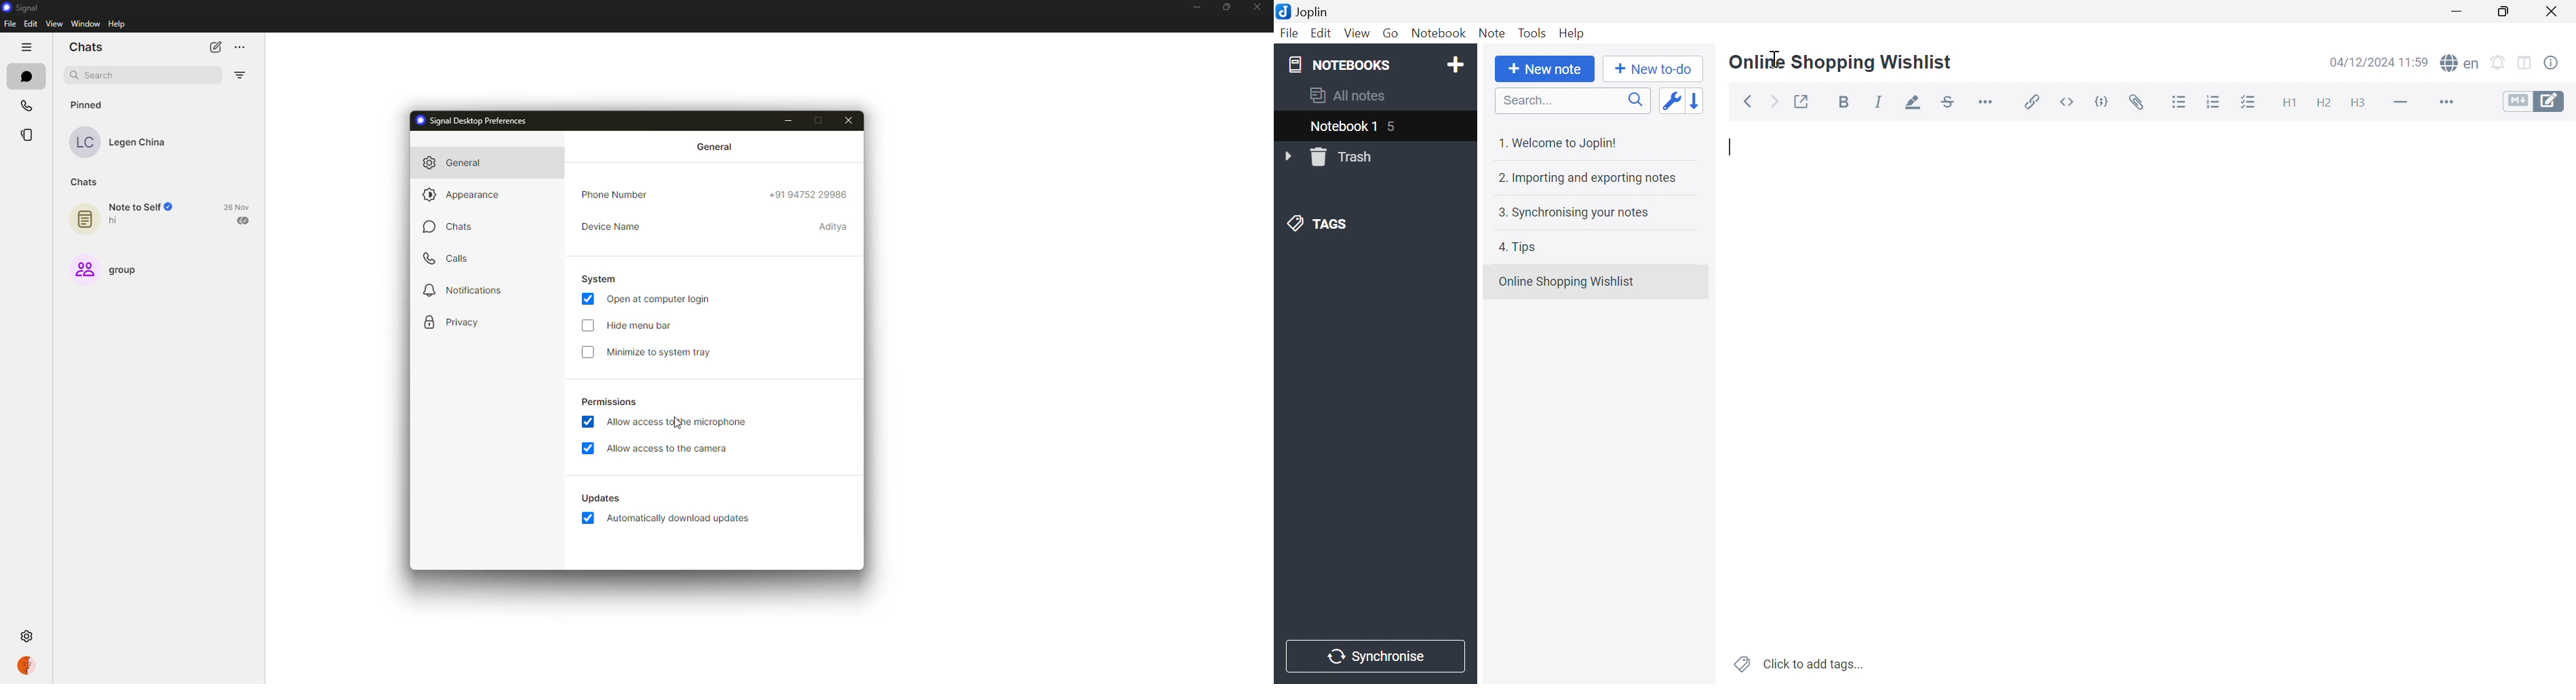 The height and width of the screenshot is (700, 2576). Describe the element at coordinates (1798, 664) in the screenshot. I see `Click to add tags...` at that location.